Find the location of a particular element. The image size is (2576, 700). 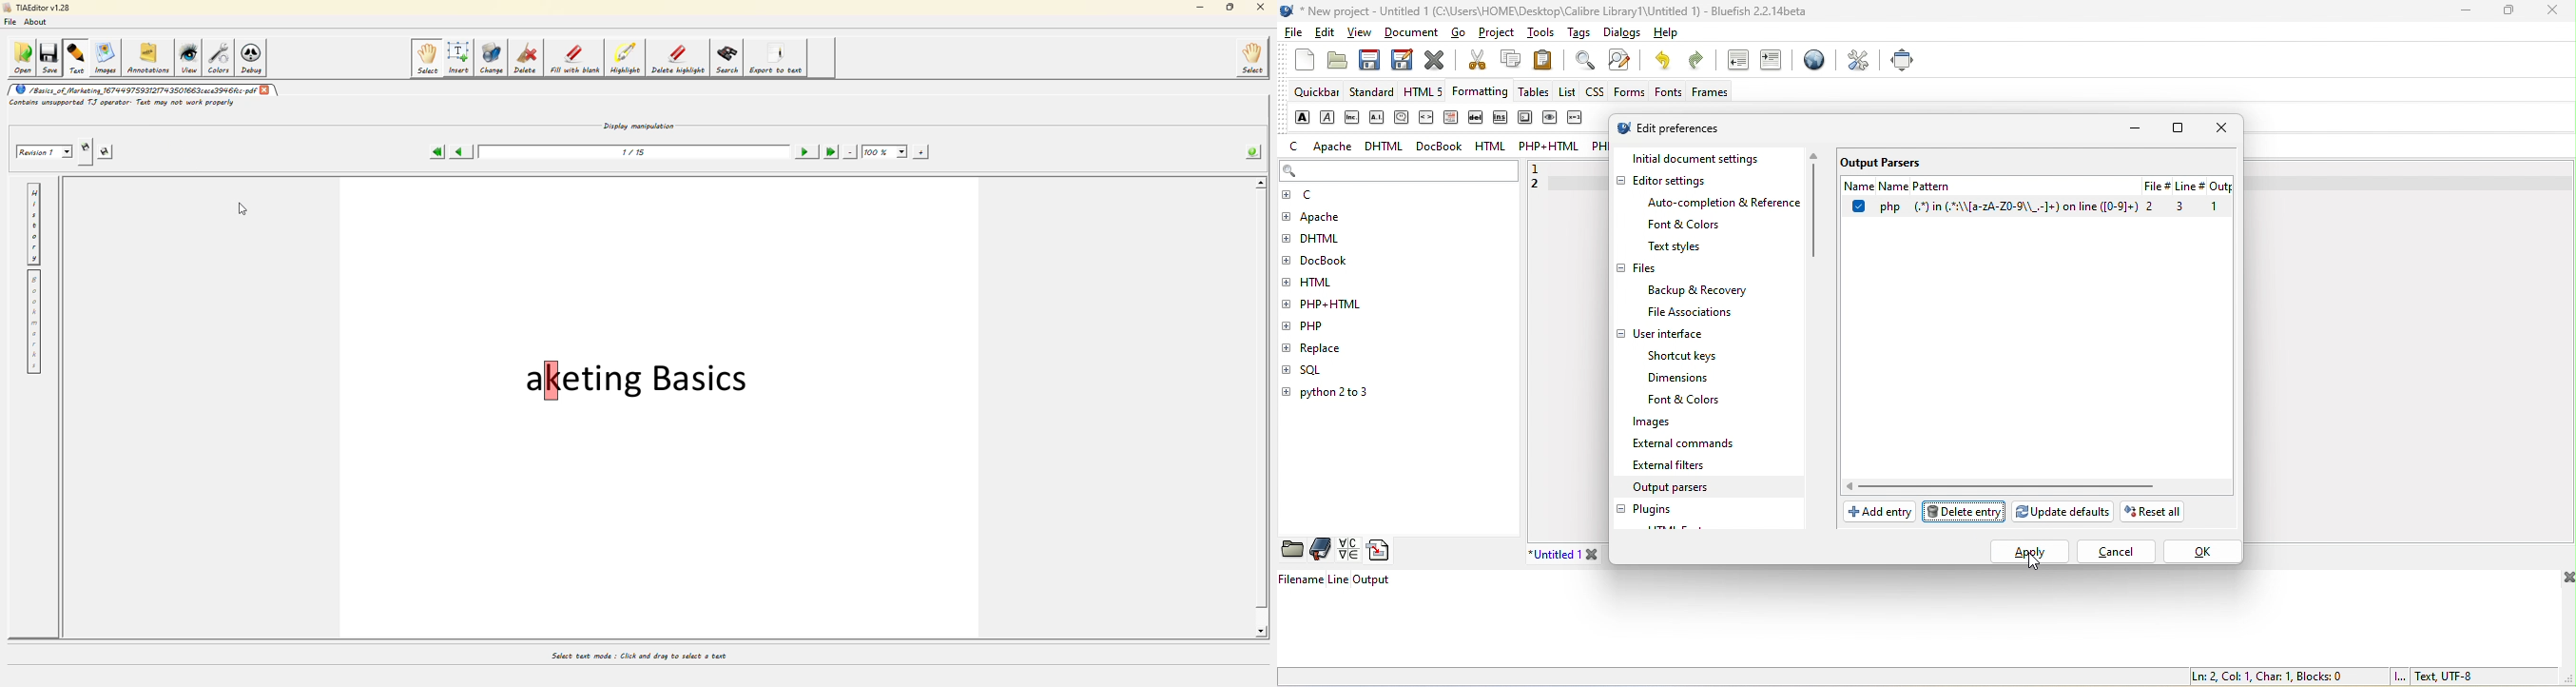

css is located at coordinates (1596, 94).